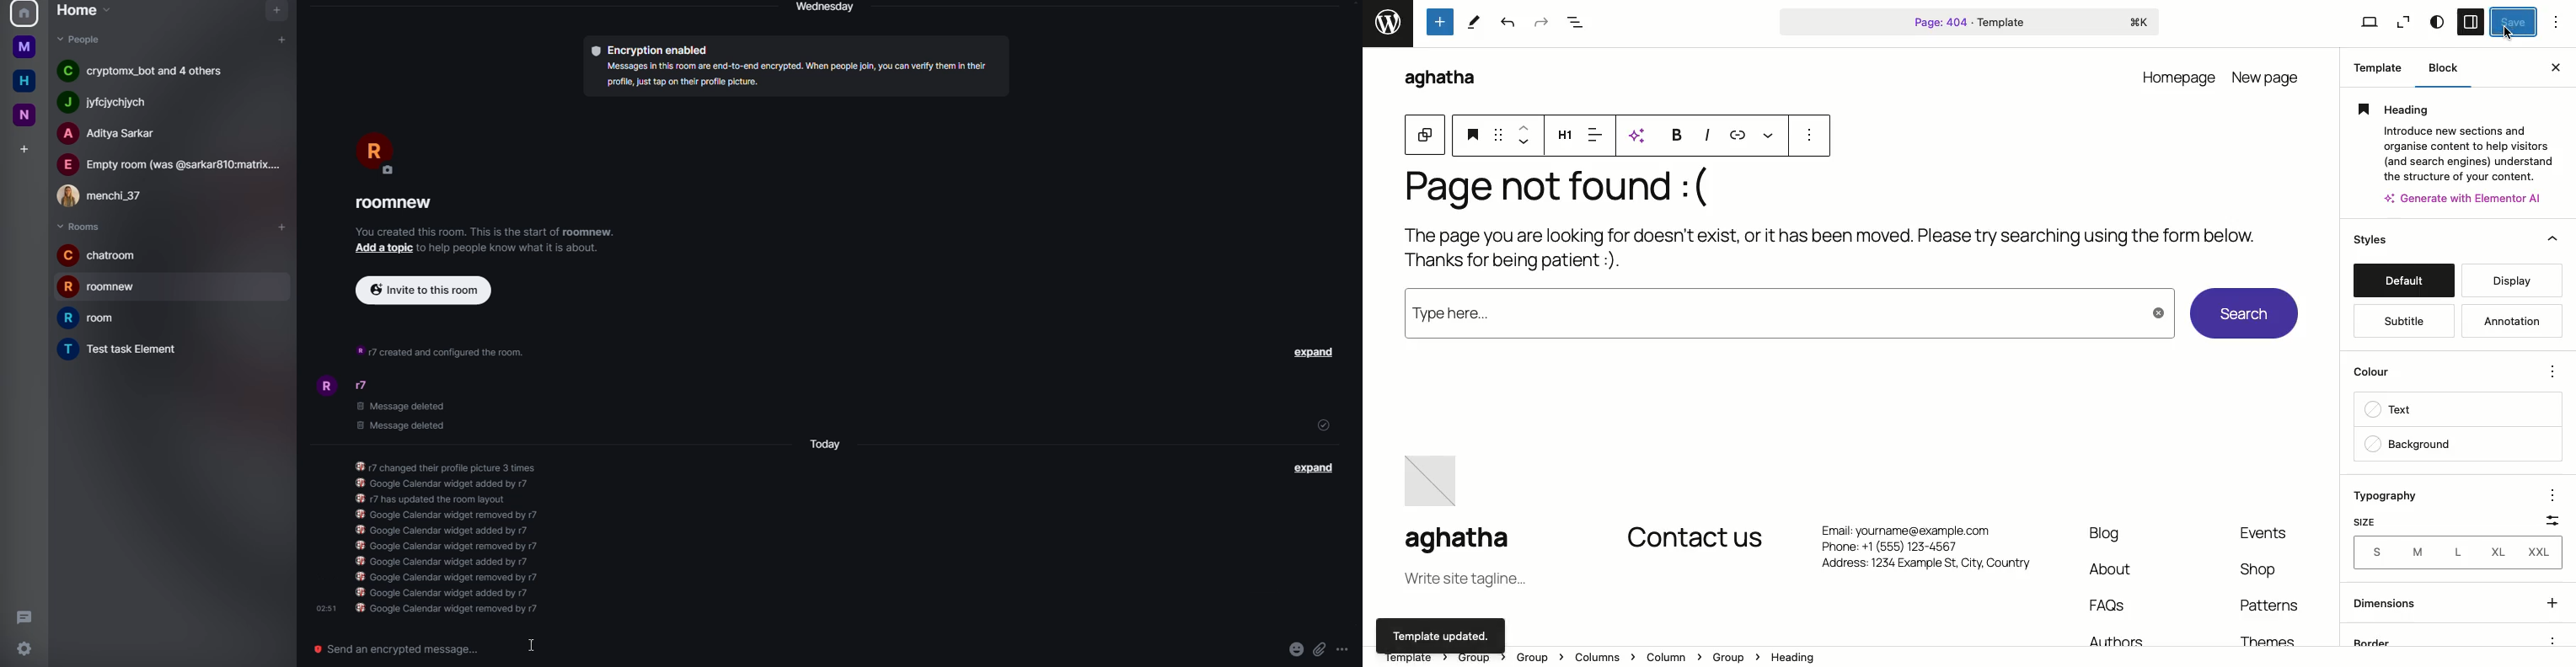  I want to click on invite to this room, so click(424, 291).